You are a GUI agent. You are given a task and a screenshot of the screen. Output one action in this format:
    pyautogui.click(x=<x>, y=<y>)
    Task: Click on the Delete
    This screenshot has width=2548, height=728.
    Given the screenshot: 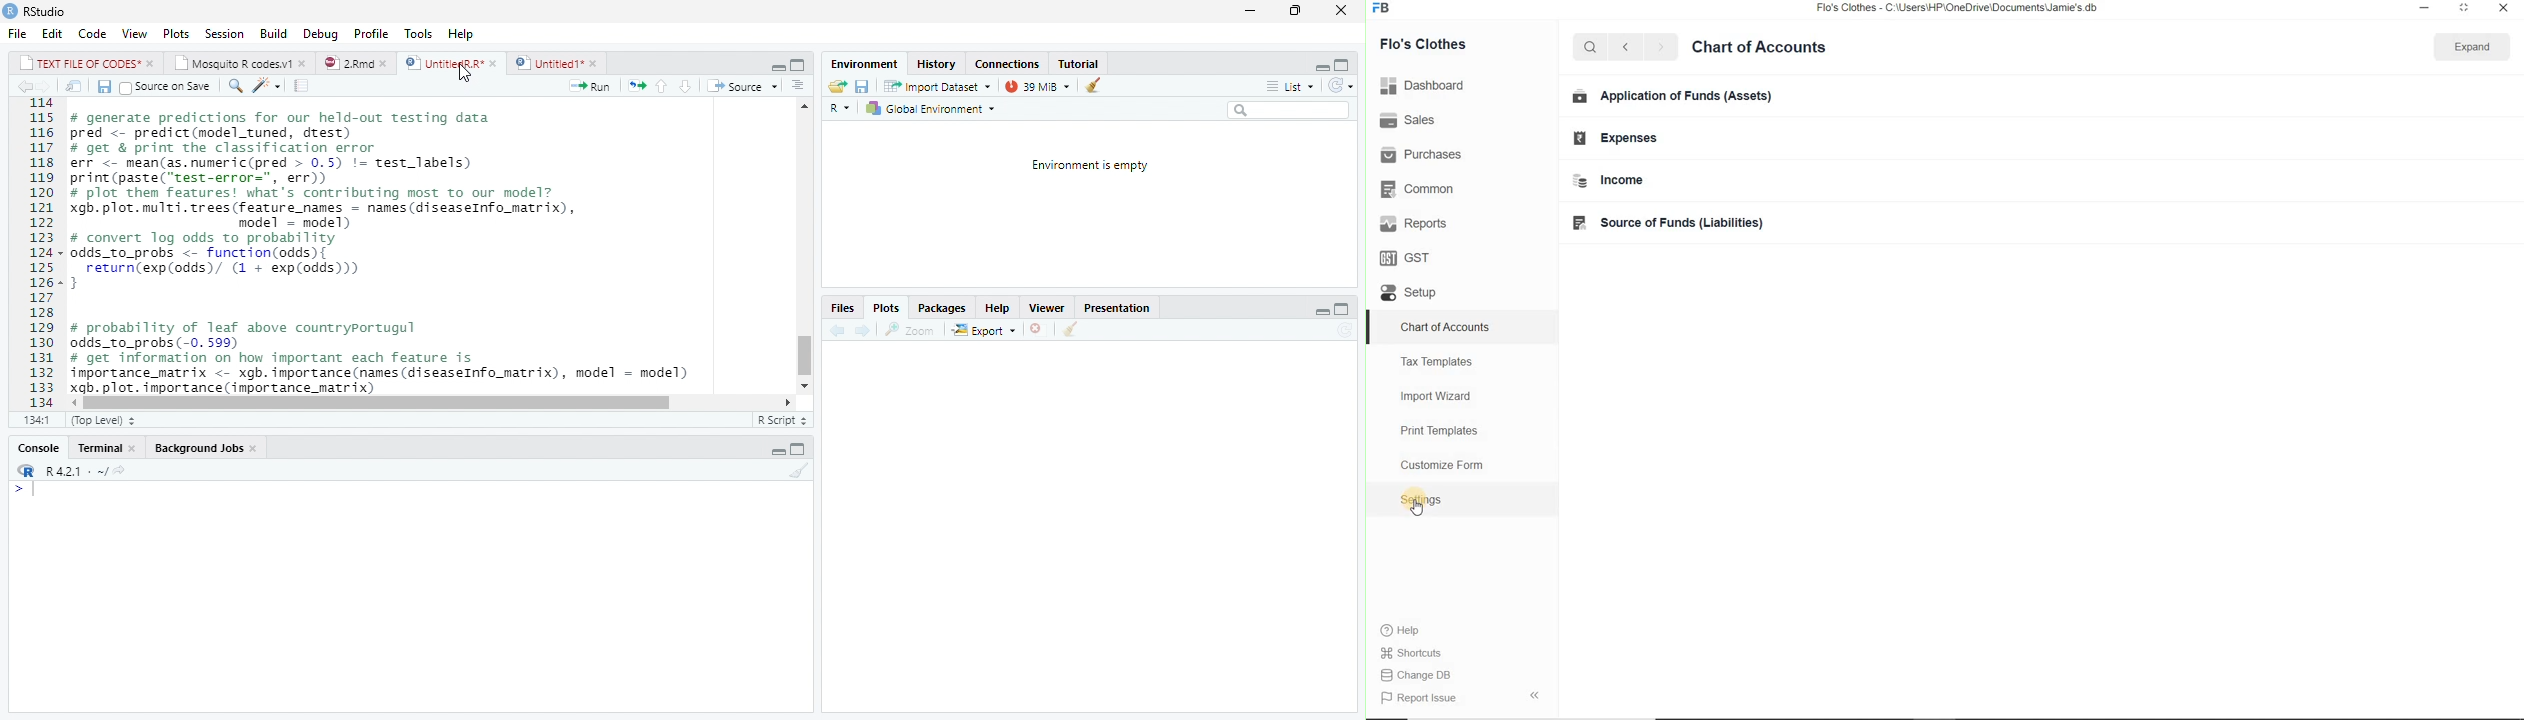 What is the action you would take?
    pyautogui.click(x=1037, y=329)
    